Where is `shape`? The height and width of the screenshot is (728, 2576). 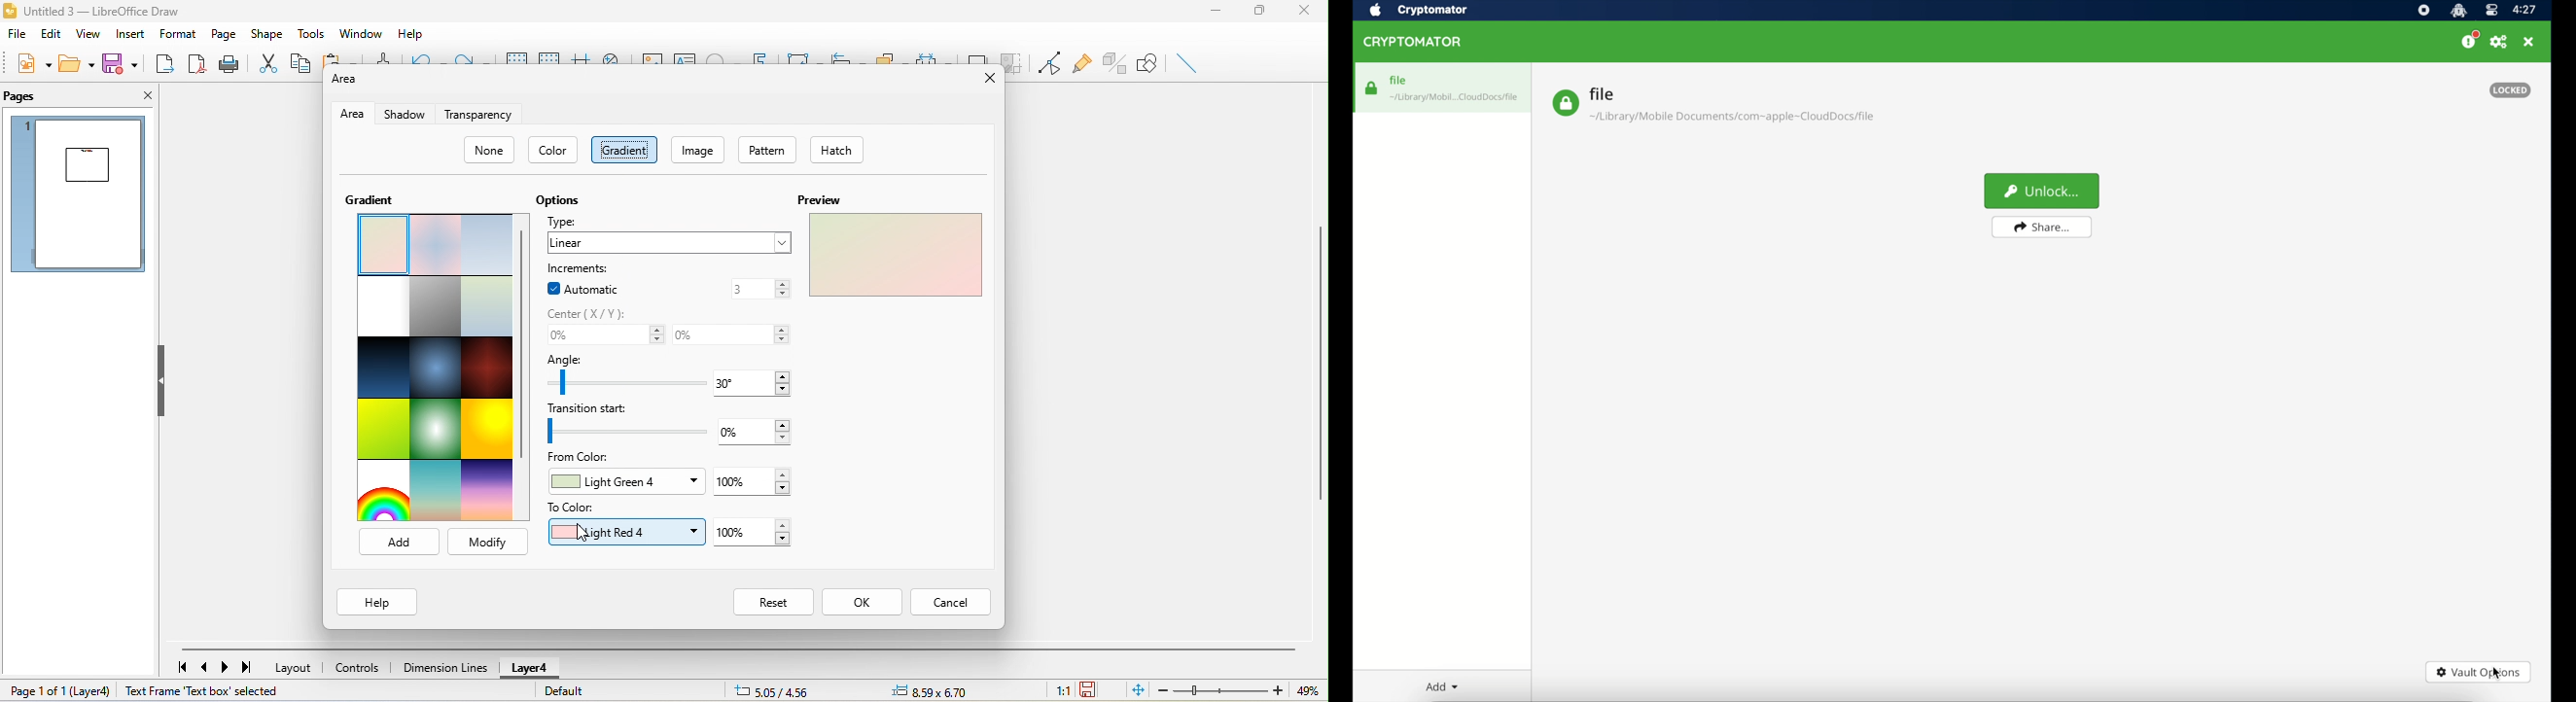 shape is located at coordinates (265, 32).